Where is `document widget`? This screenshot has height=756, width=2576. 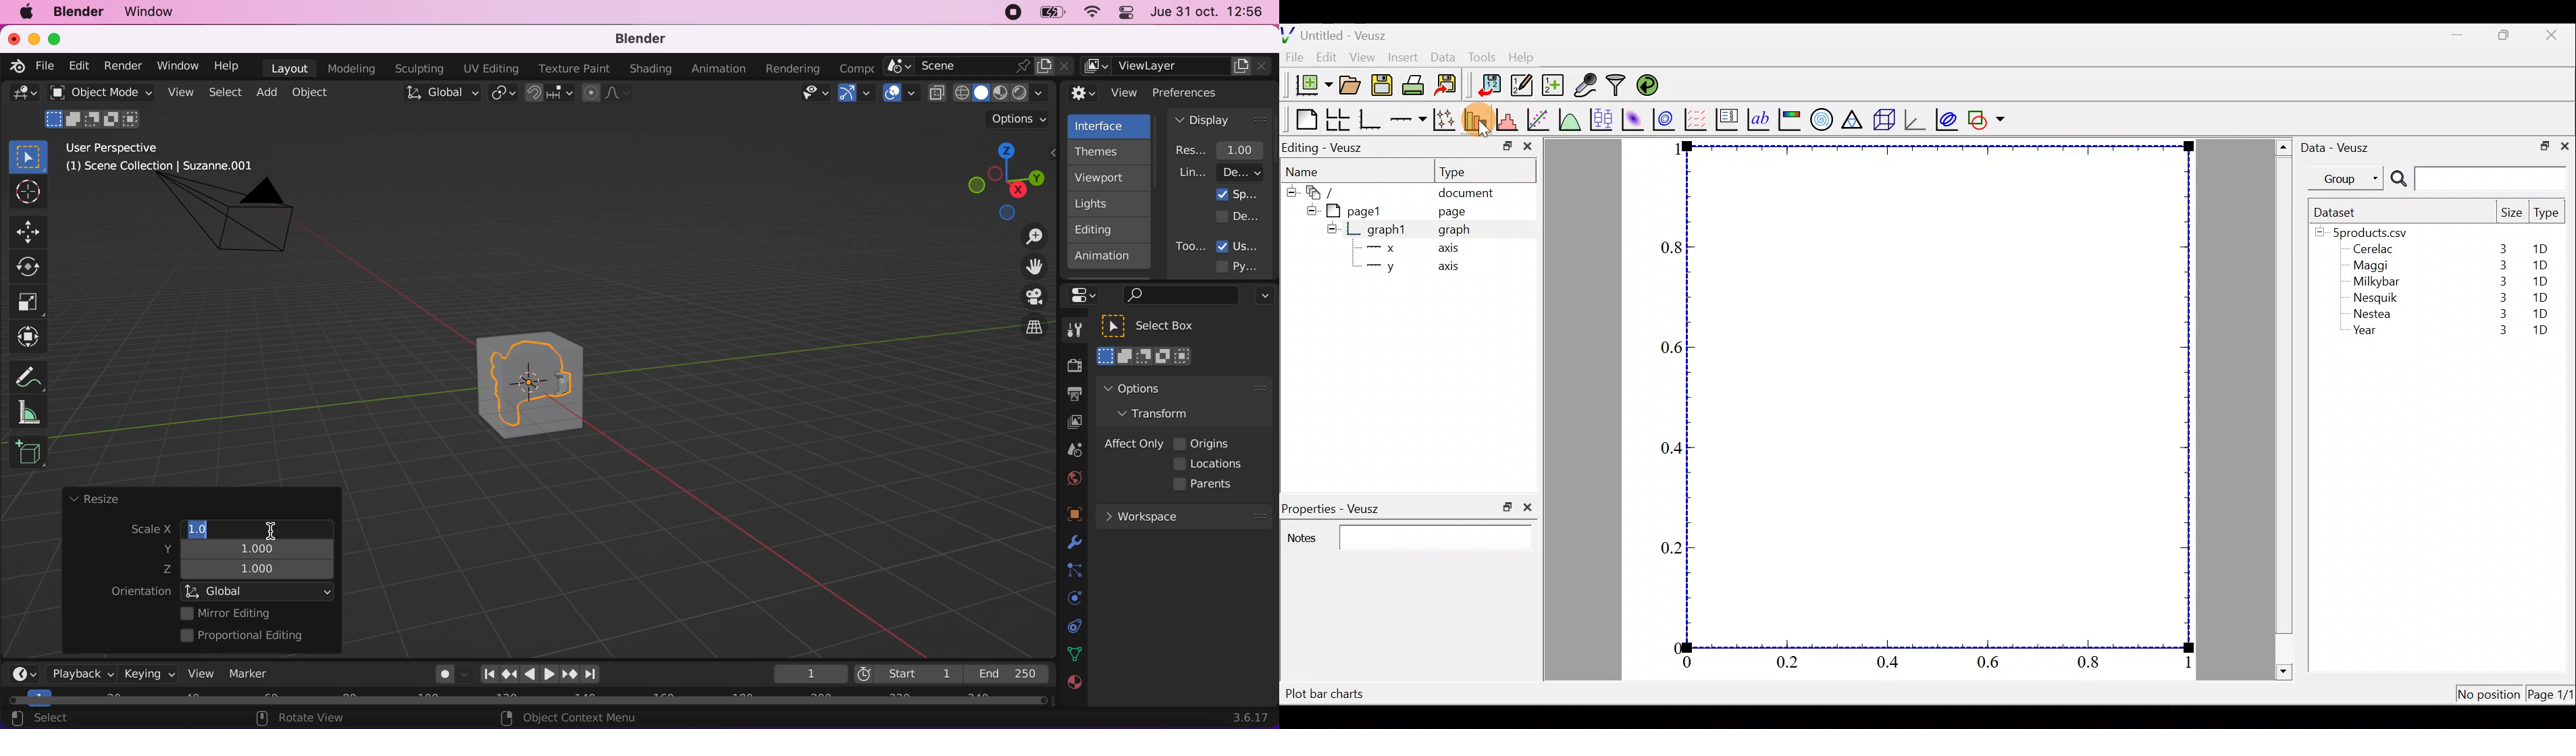
document widget is located at coordinates (1327, 190).